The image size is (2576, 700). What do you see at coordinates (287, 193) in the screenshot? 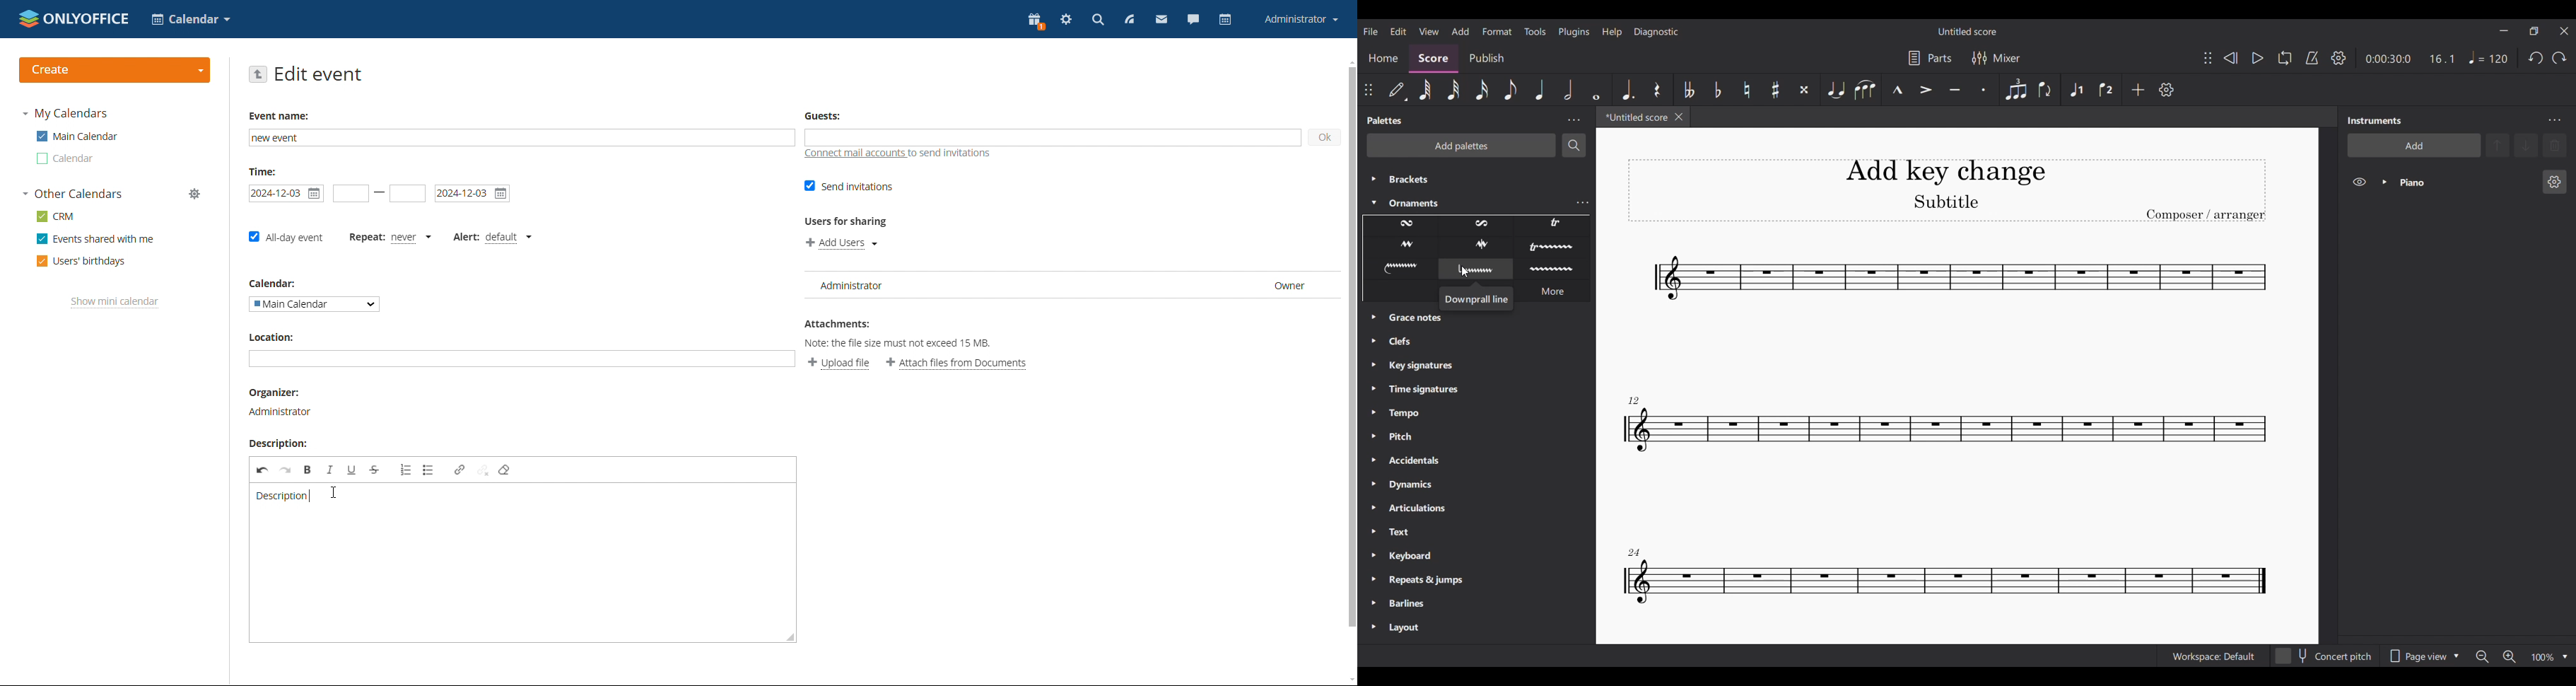
I see `start date` at bounding box center [287, 193].